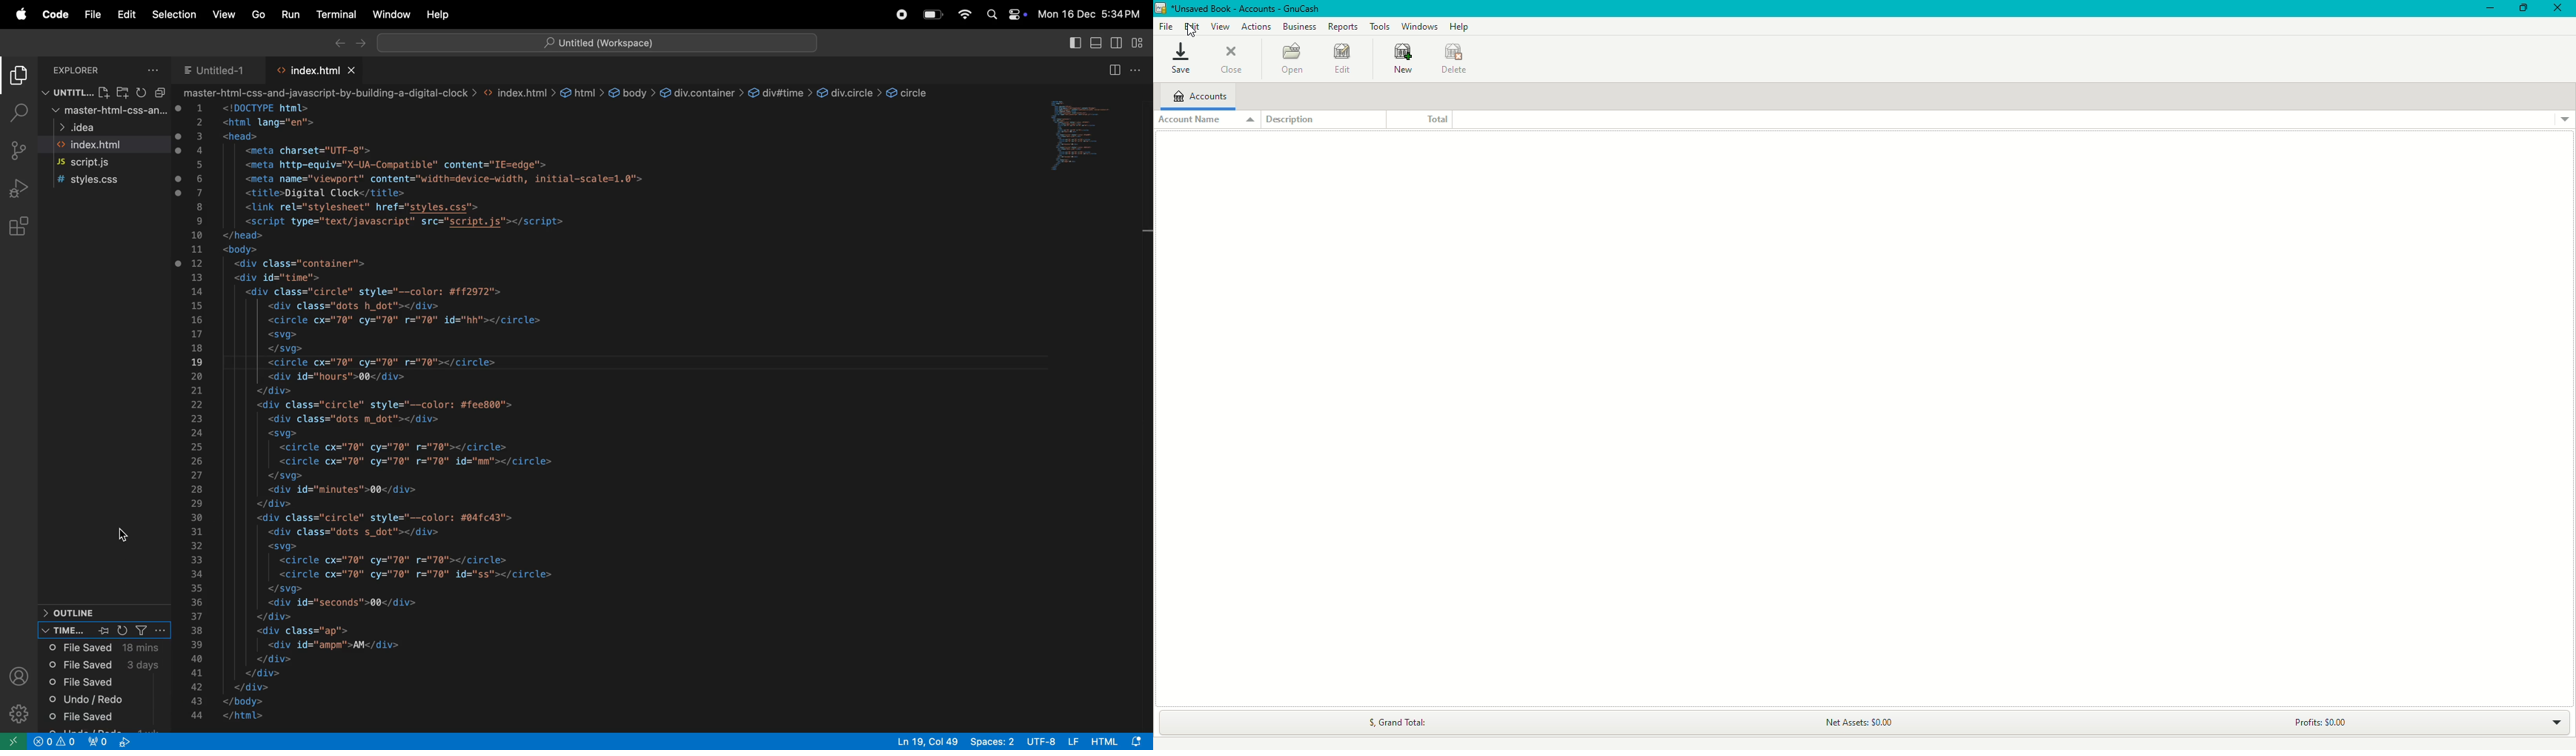 Image resolution: width=2576 pixels, height=756 pixels. I want to click on reload, so click(122, 630).